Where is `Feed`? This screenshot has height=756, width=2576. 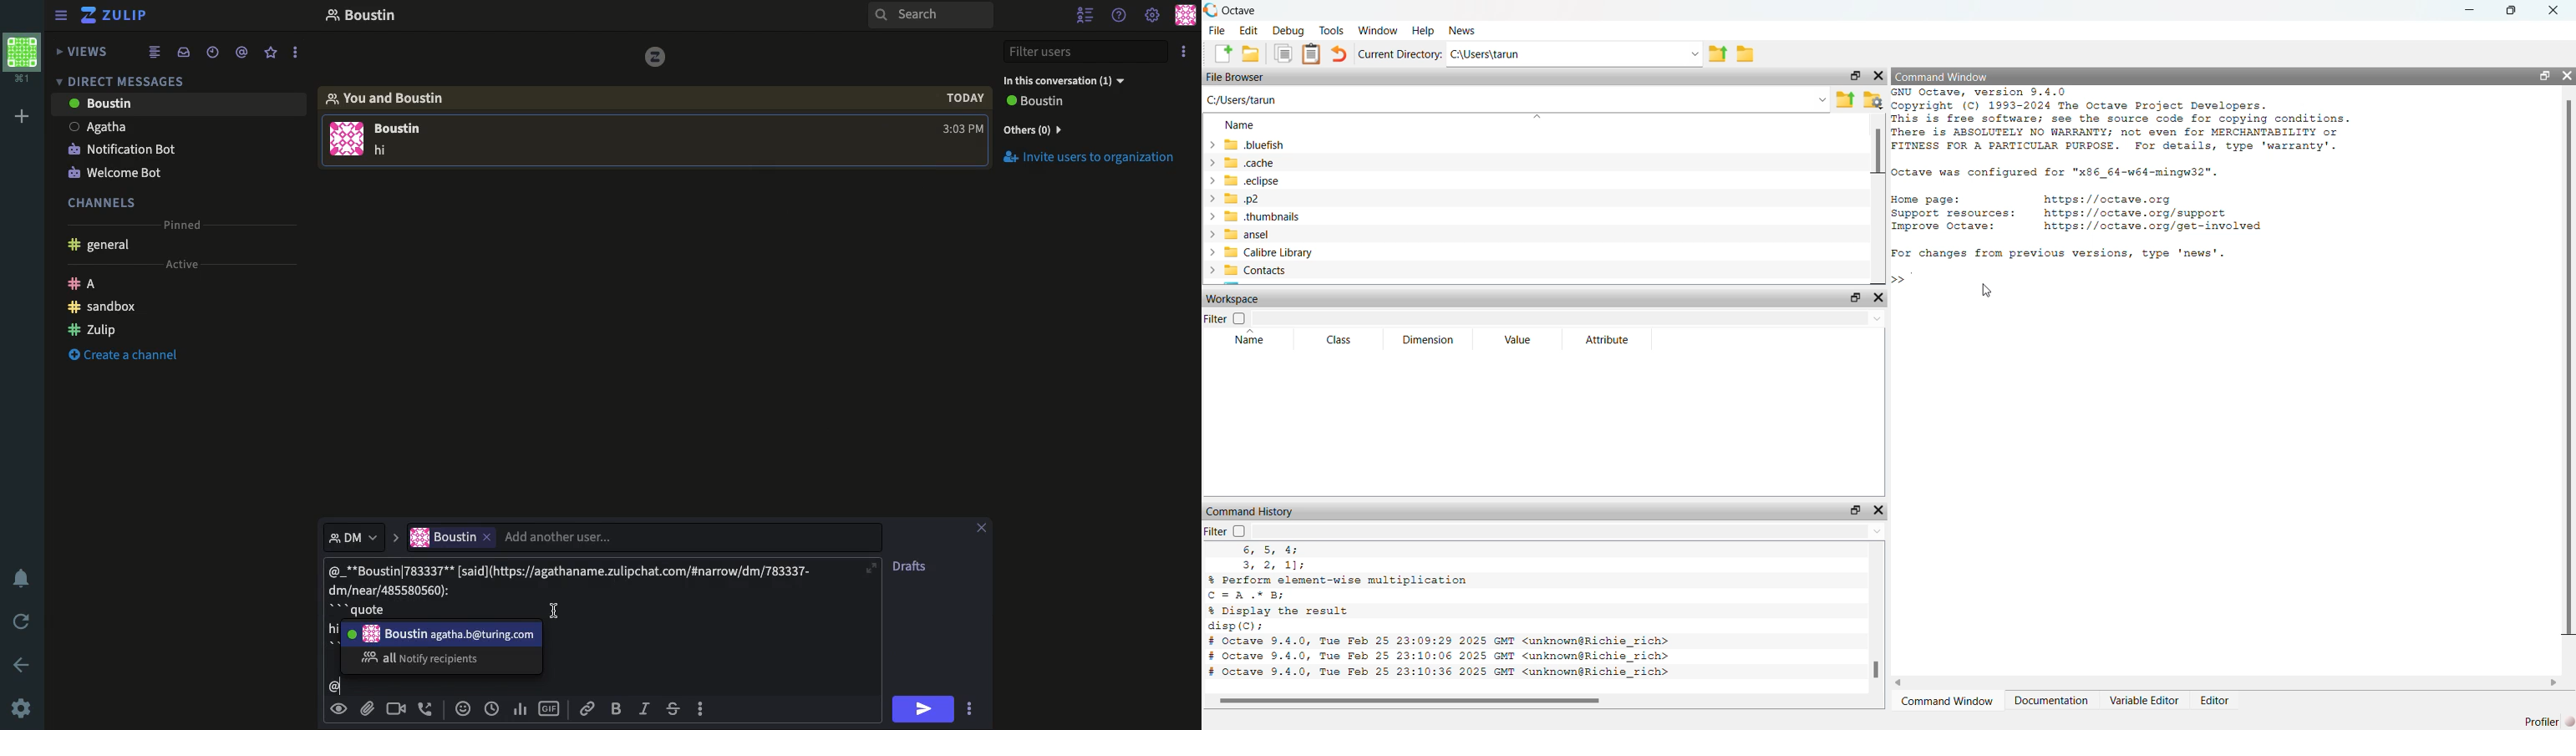
Feed is located at coordinates (157, 53).